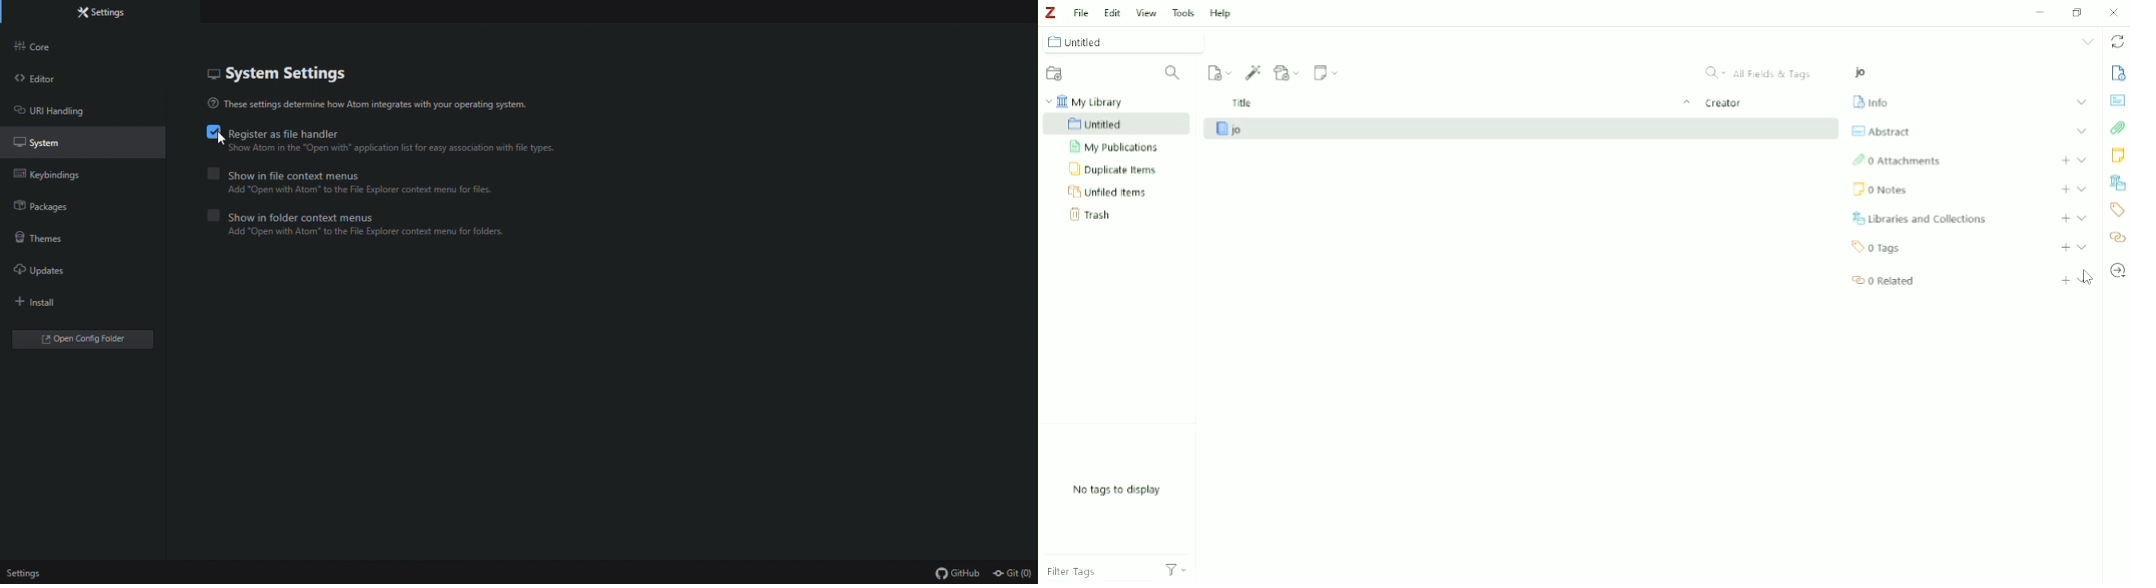 The height and width of the screenshot is (588, 2156). Describe the element at coordinates (2116, 43) in the screenshot. I see `Sync` at that location.